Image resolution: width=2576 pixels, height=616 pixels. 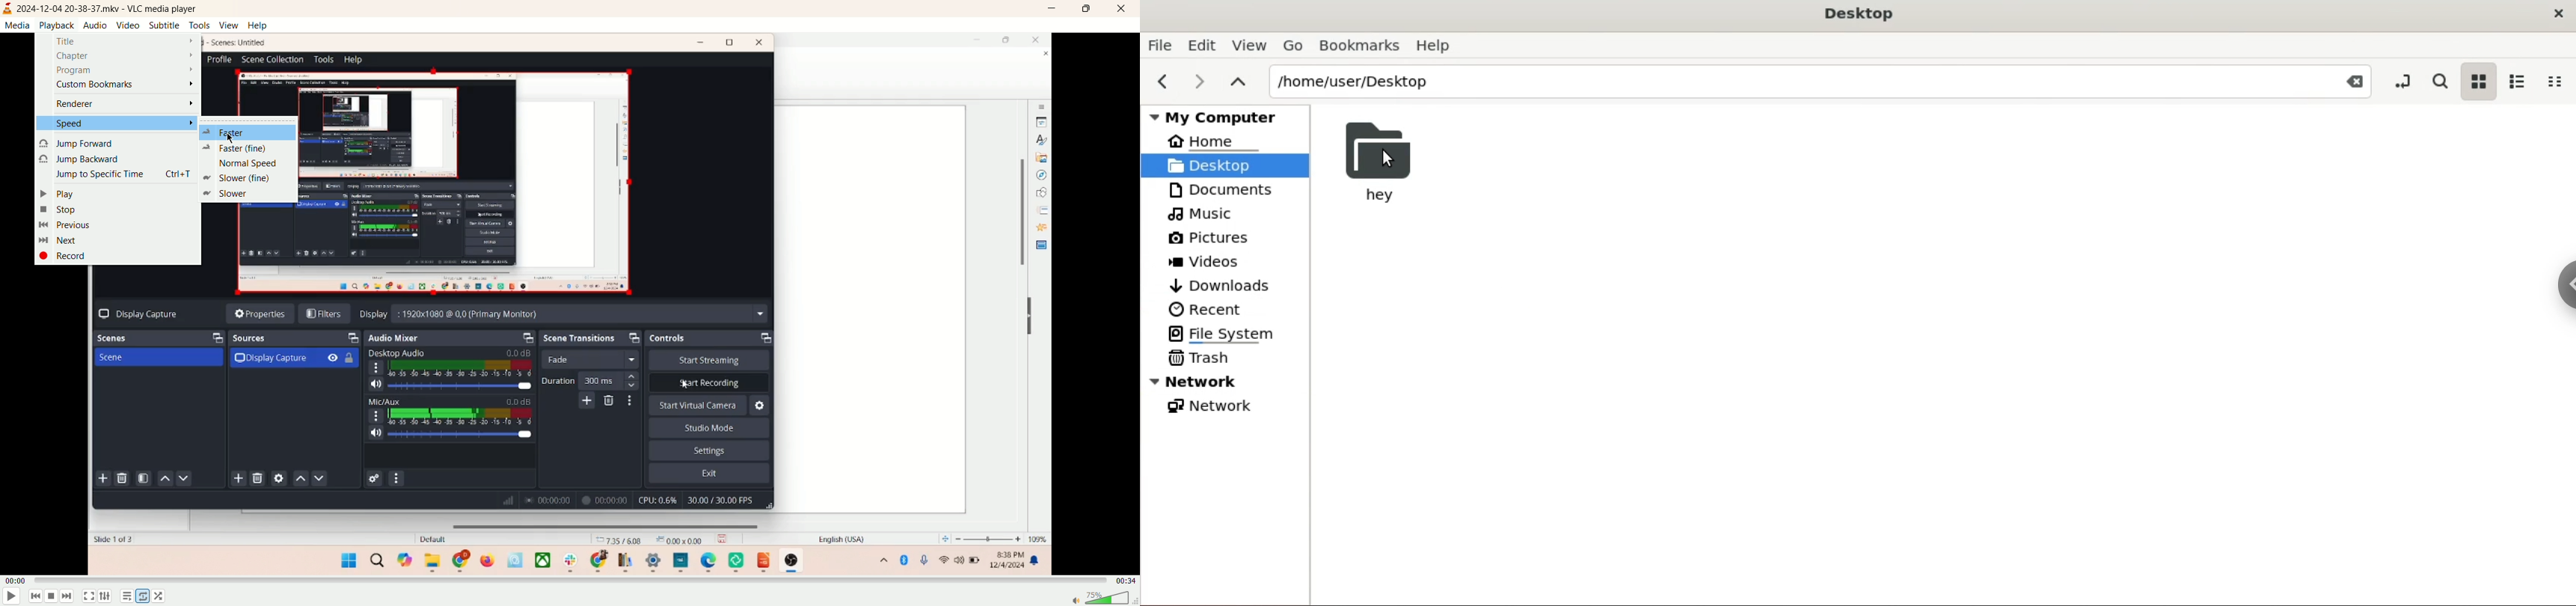 What do you see at coordinates (56, 194) in the screenshot?
I see `play` at bounding box center [56, 194].